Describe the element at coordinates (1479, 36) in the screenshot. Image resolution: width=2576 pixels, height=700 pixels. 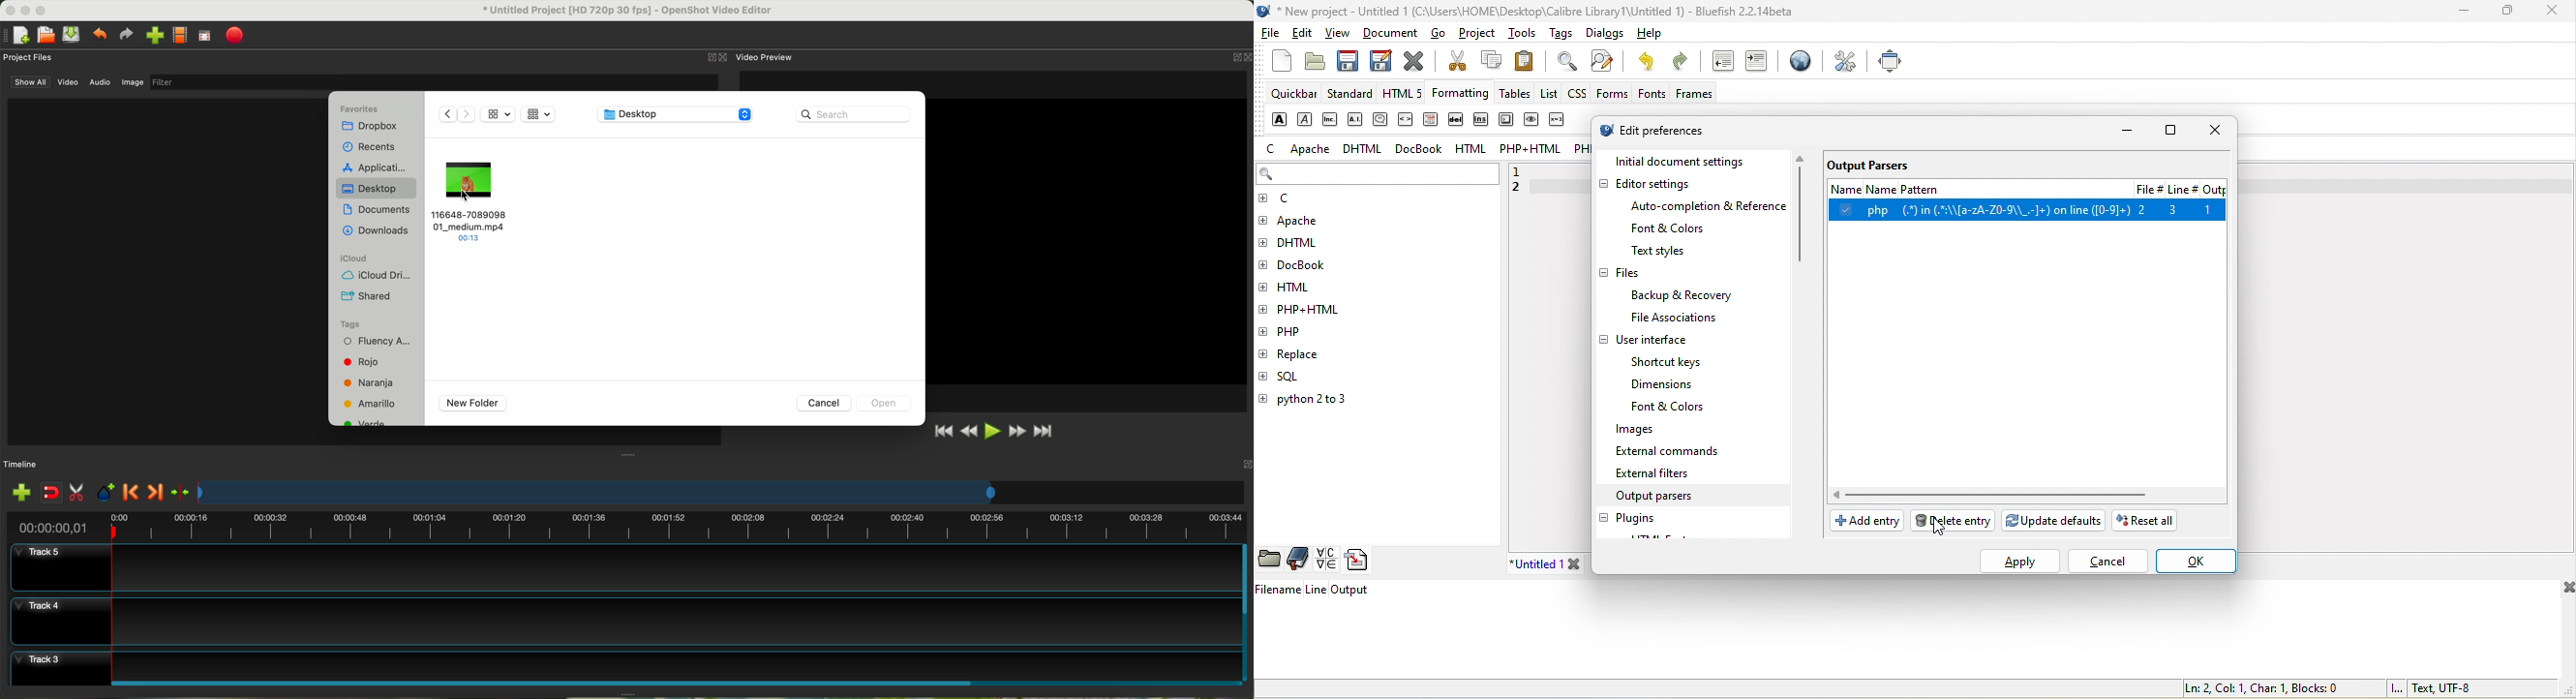
I see `project` at that location.